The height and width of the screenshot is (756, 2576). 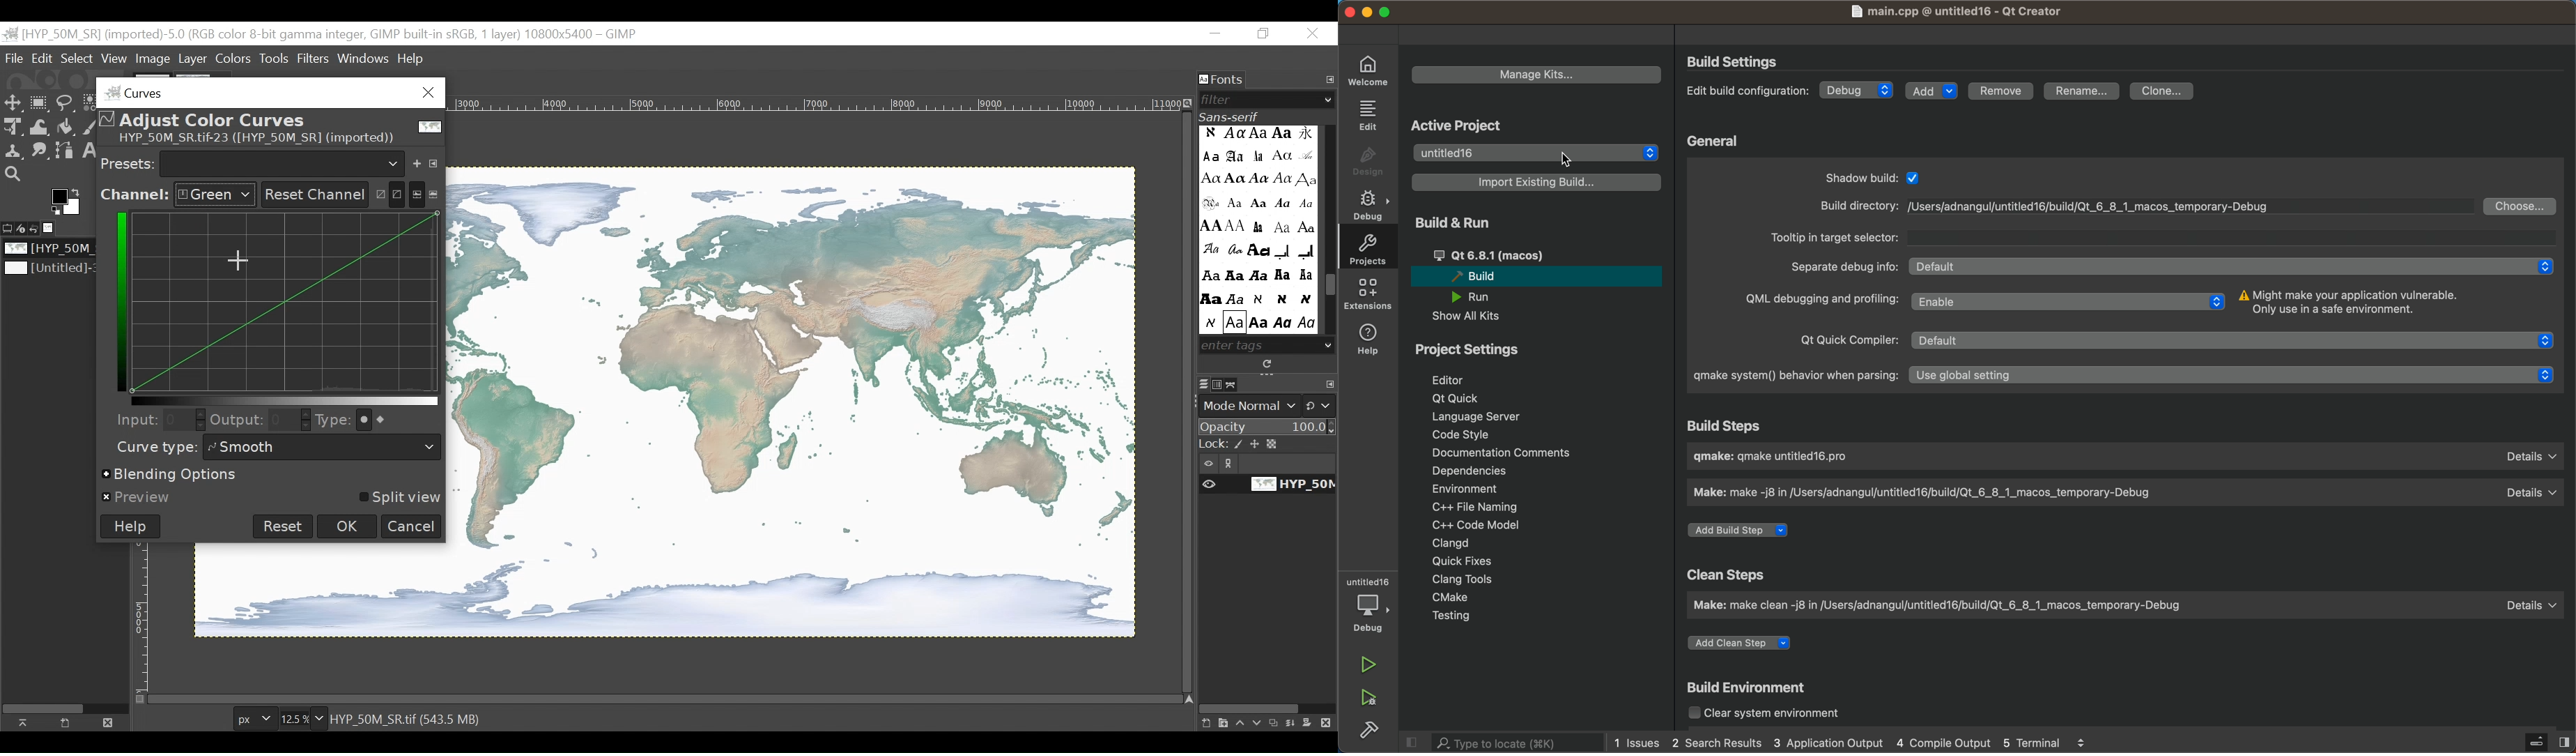 What do you see at coordinates (1537, 269) in the screenshot?
I see `run and build` at bounding box center [1537, 269].